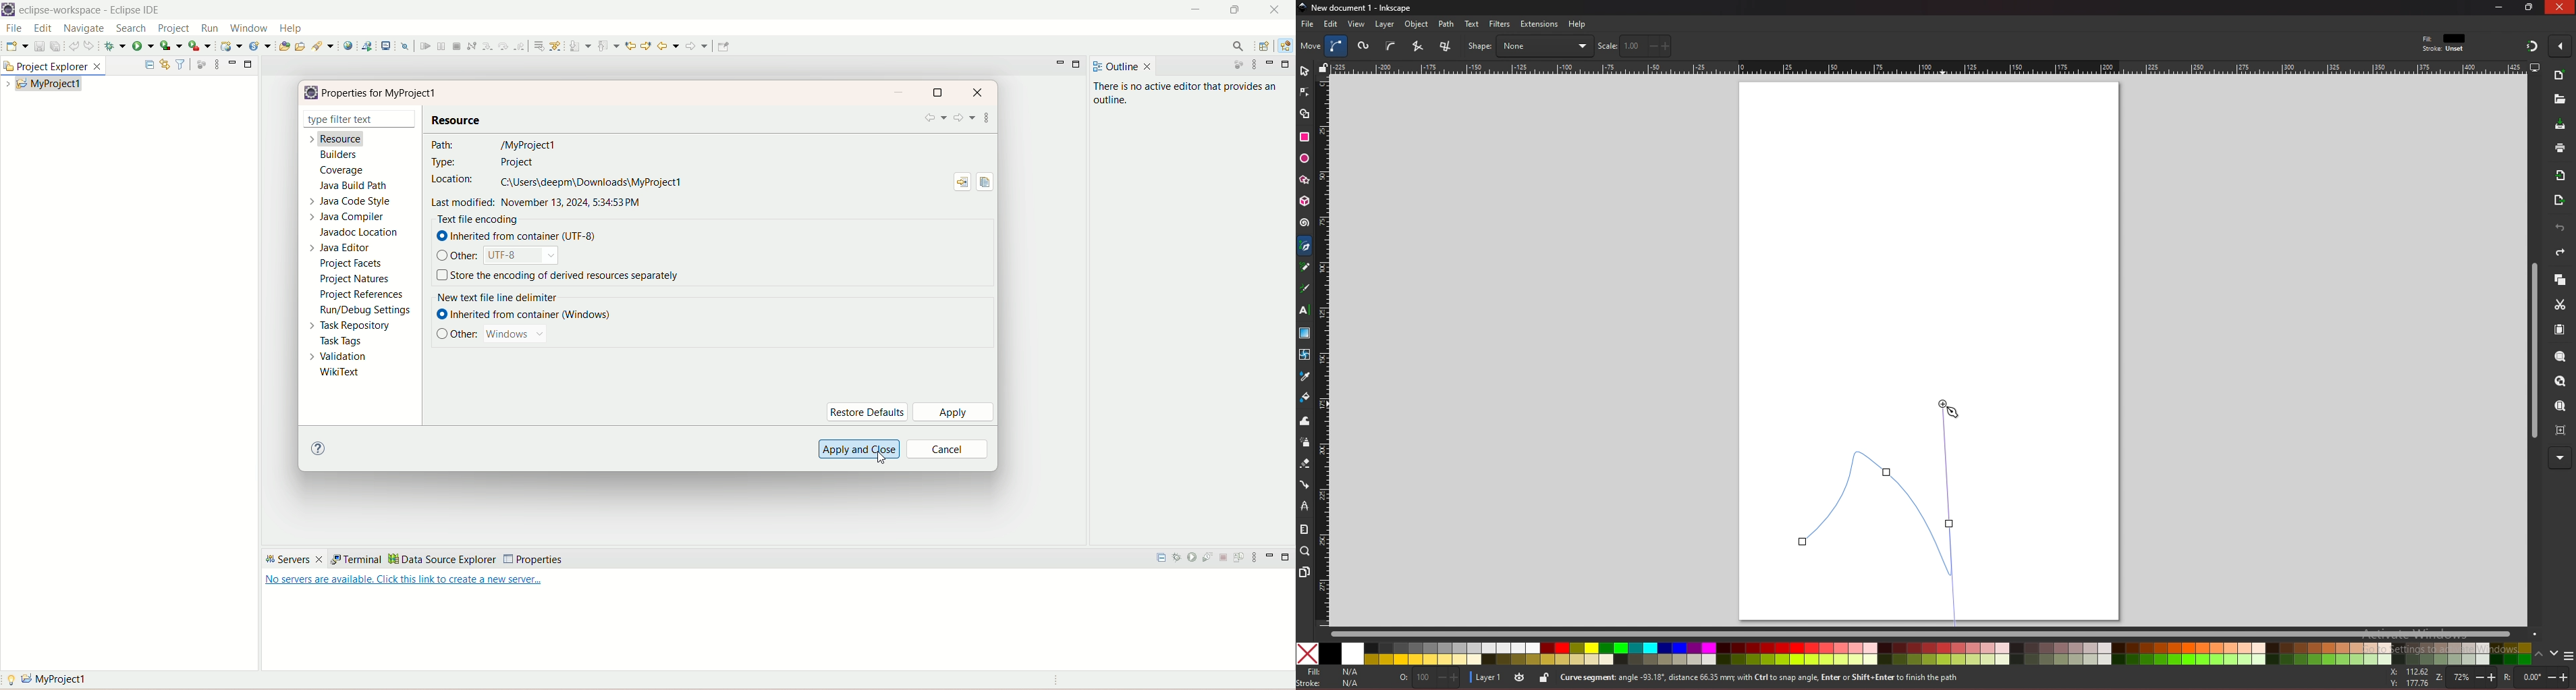 The height and width of the screenshot is (700, 2576). What do you see at coordinates (1311, 45) in the screenshot?
I see `move` at bounding box center [1311, 45].